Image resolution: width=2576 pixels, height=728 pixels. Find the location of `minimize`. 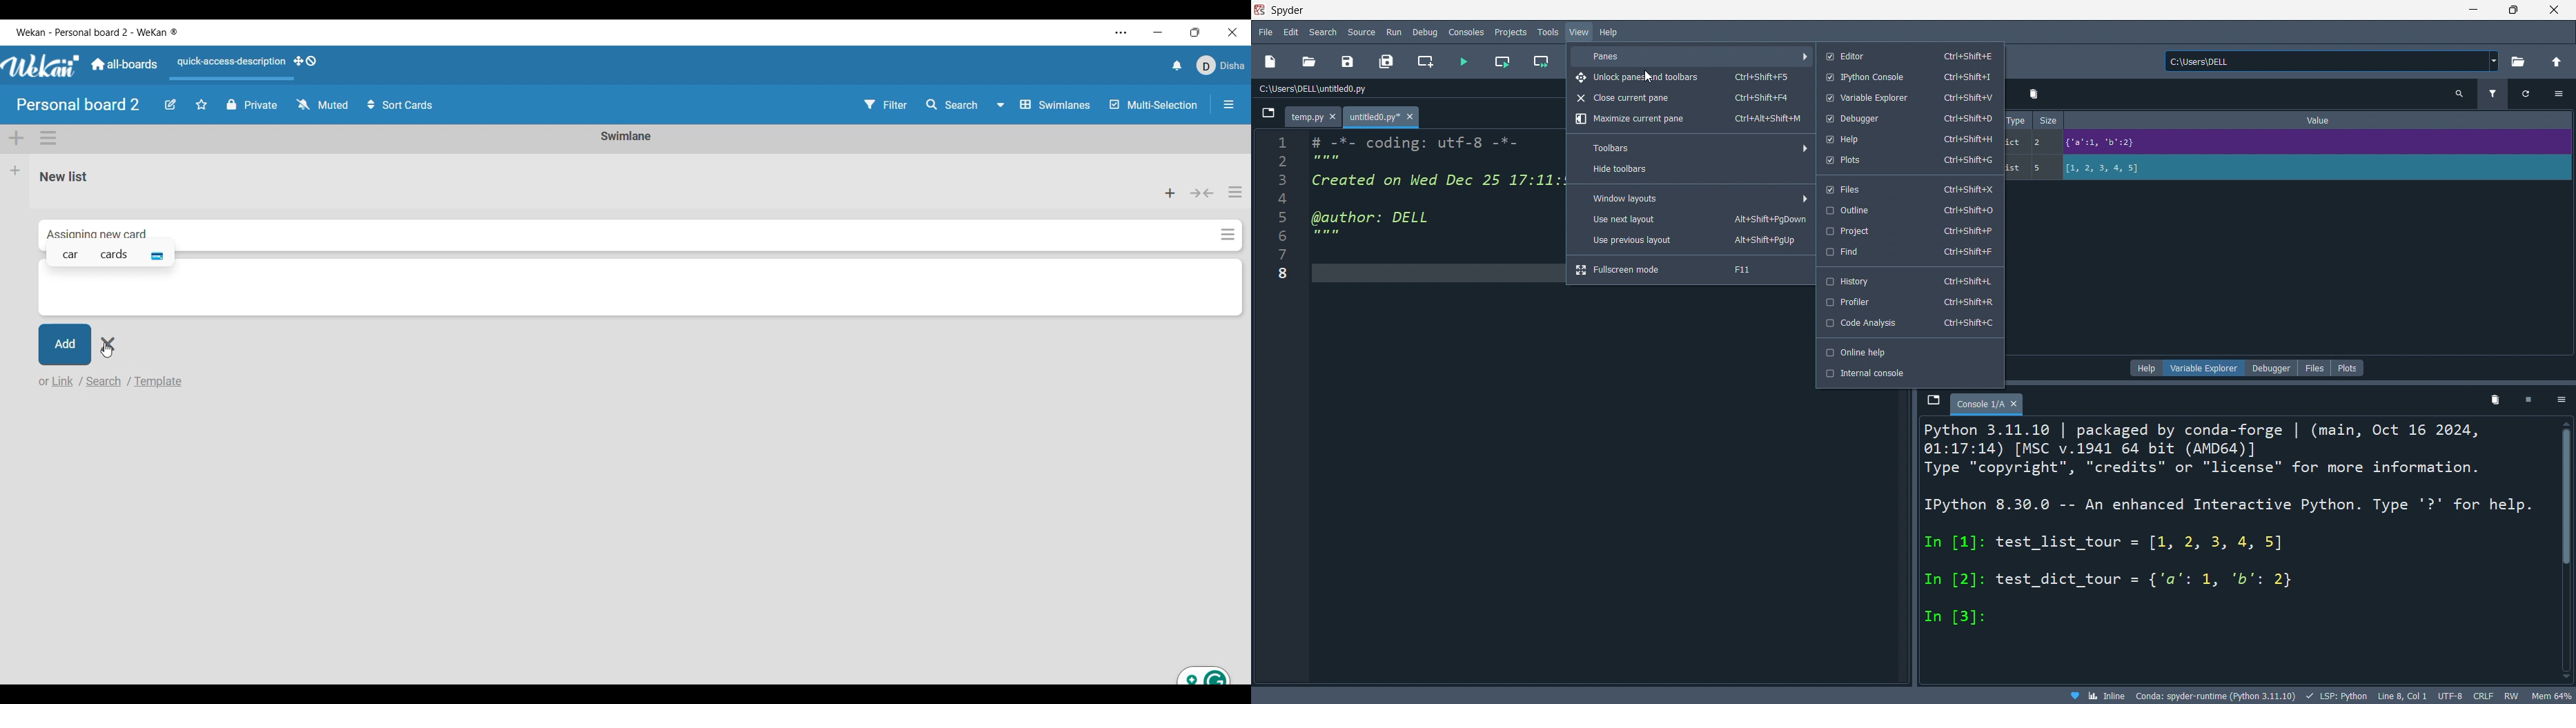

minimize is located at coordinates (2471, 9).